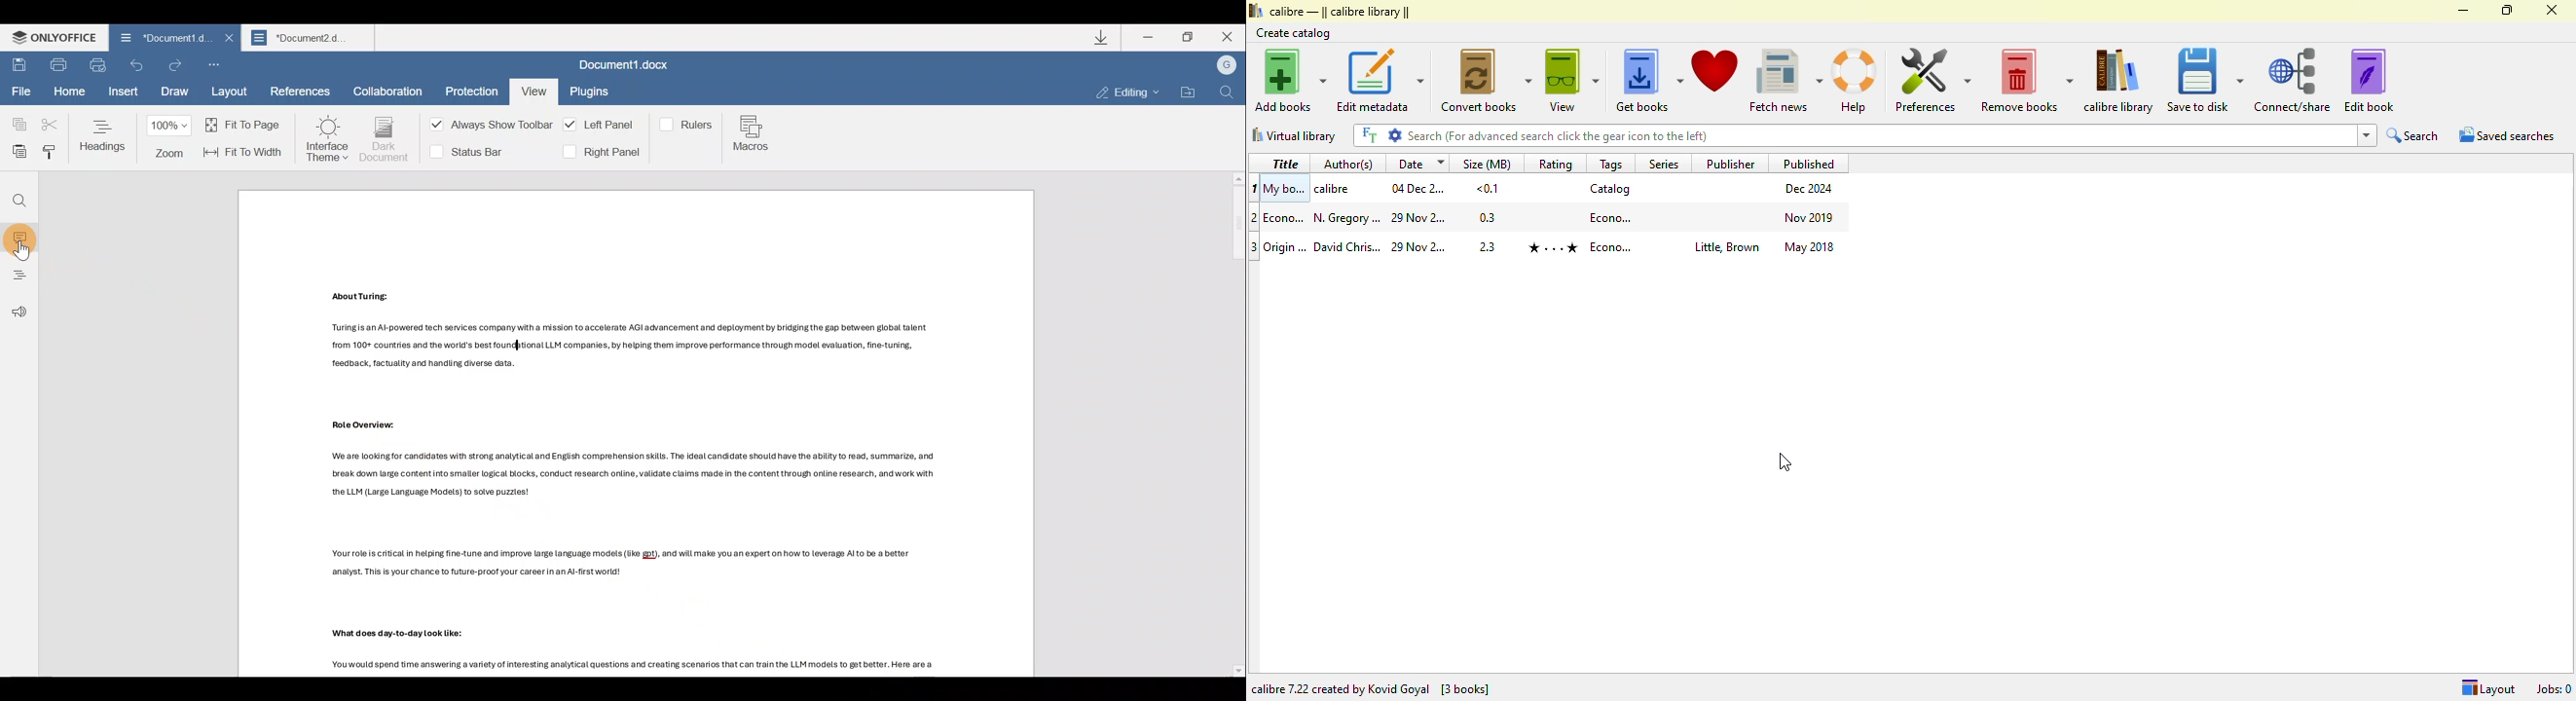 This screenshot has width=2576, height=728. What do you see at coordinates (622, 563) in the screenshot?
I see `` at bounding box center [622, 563].